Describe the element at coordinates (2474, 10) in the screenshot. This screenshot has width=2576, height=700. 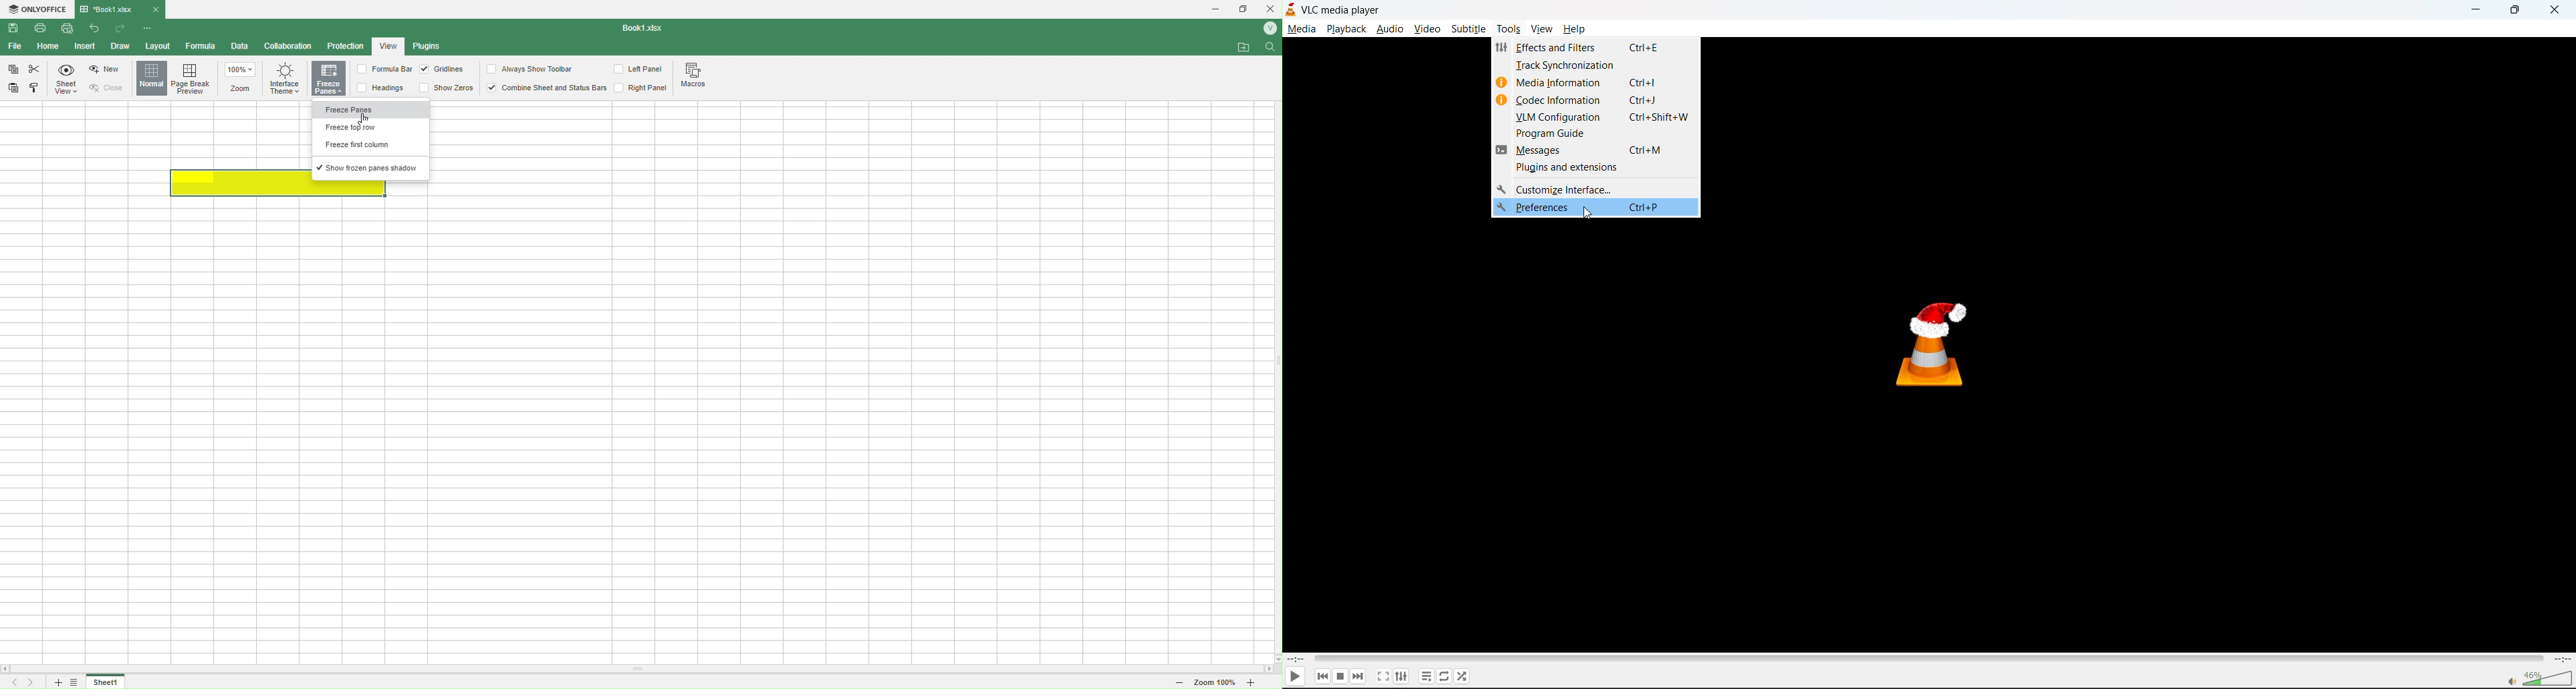
I see `minimize` at that location.